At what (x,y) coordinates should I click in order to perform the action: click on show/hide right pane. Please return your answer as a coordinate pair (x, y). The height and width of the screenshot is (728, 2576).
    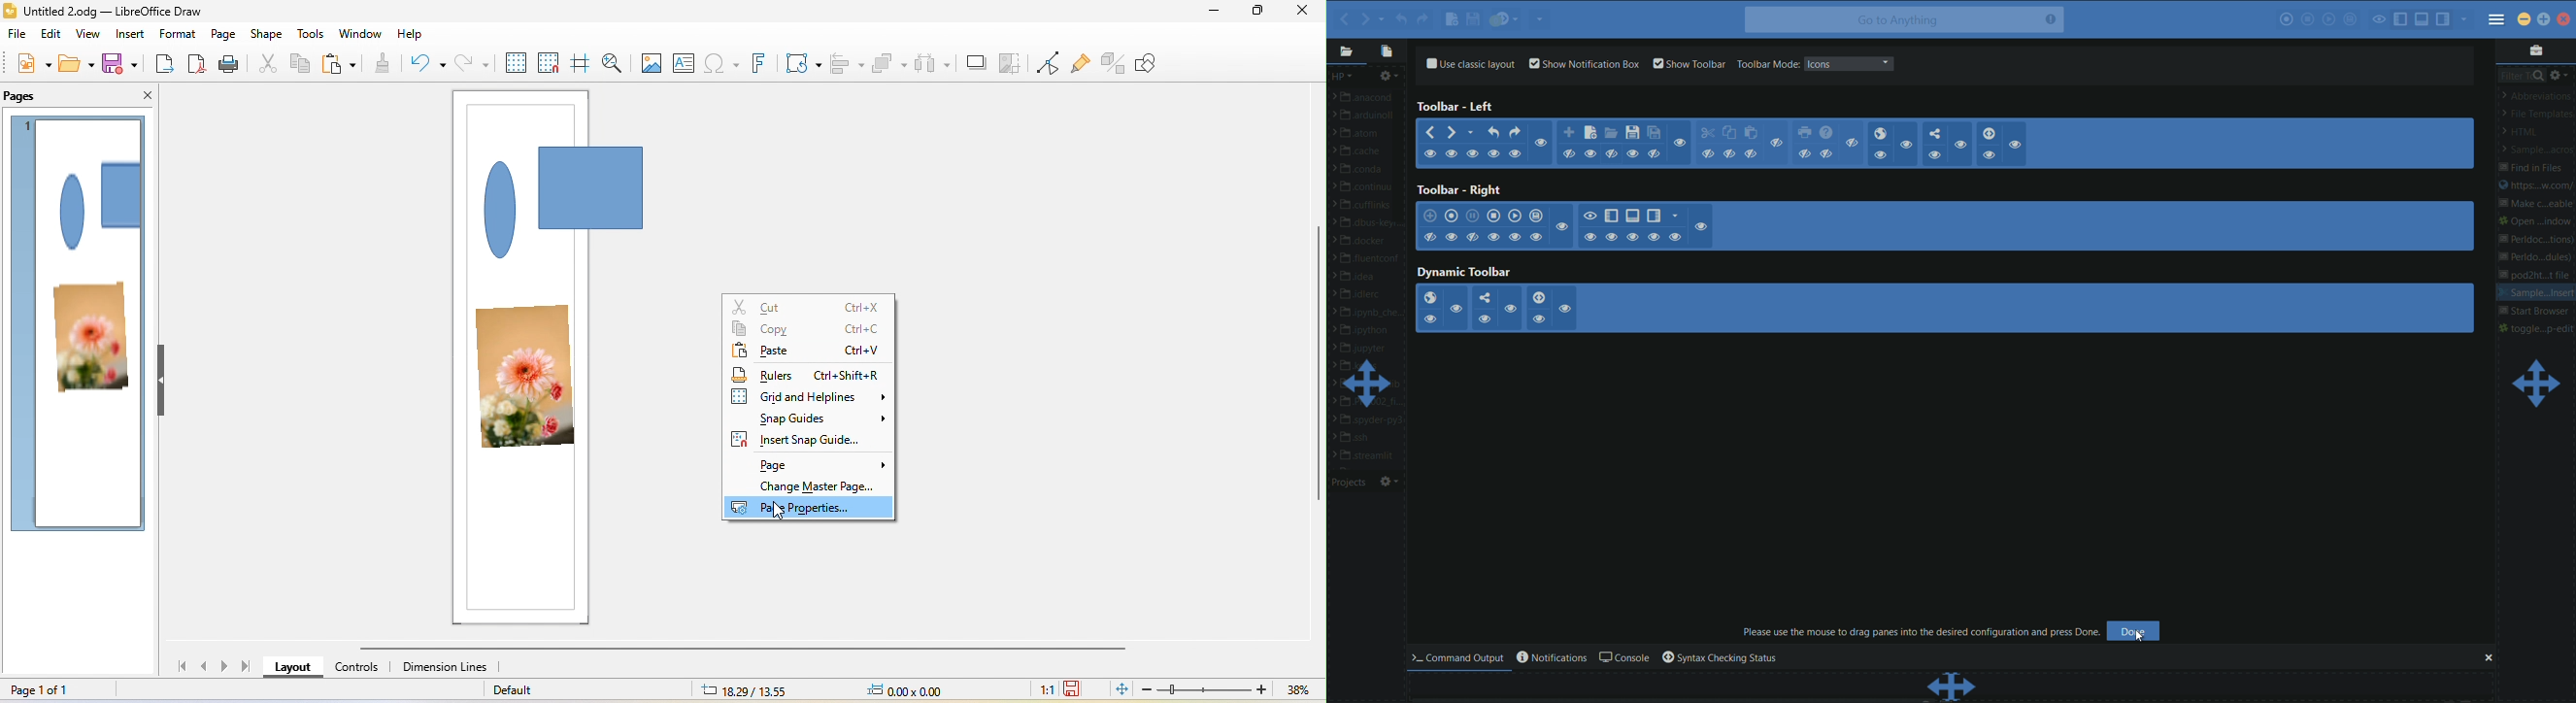
    Looking at the image, I should click on (1653, 216).